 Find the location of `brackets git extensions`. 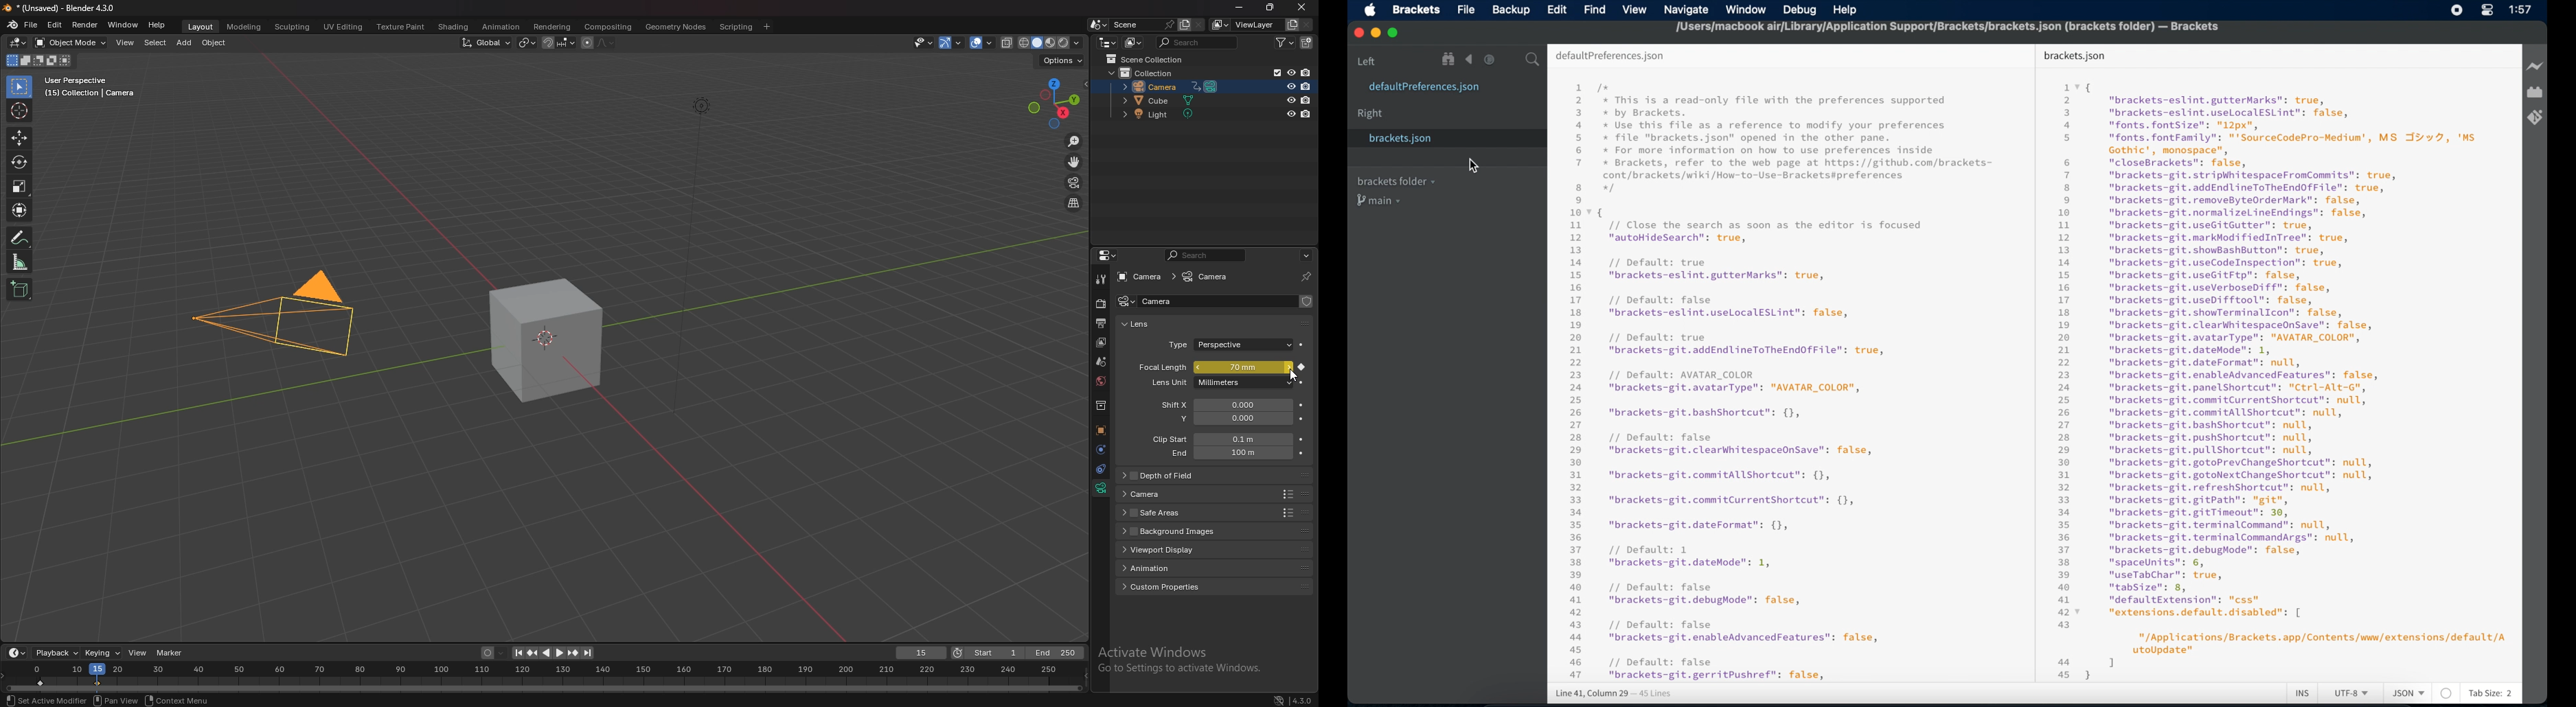

brackets git extensions is located at coordinates (2535, 117).